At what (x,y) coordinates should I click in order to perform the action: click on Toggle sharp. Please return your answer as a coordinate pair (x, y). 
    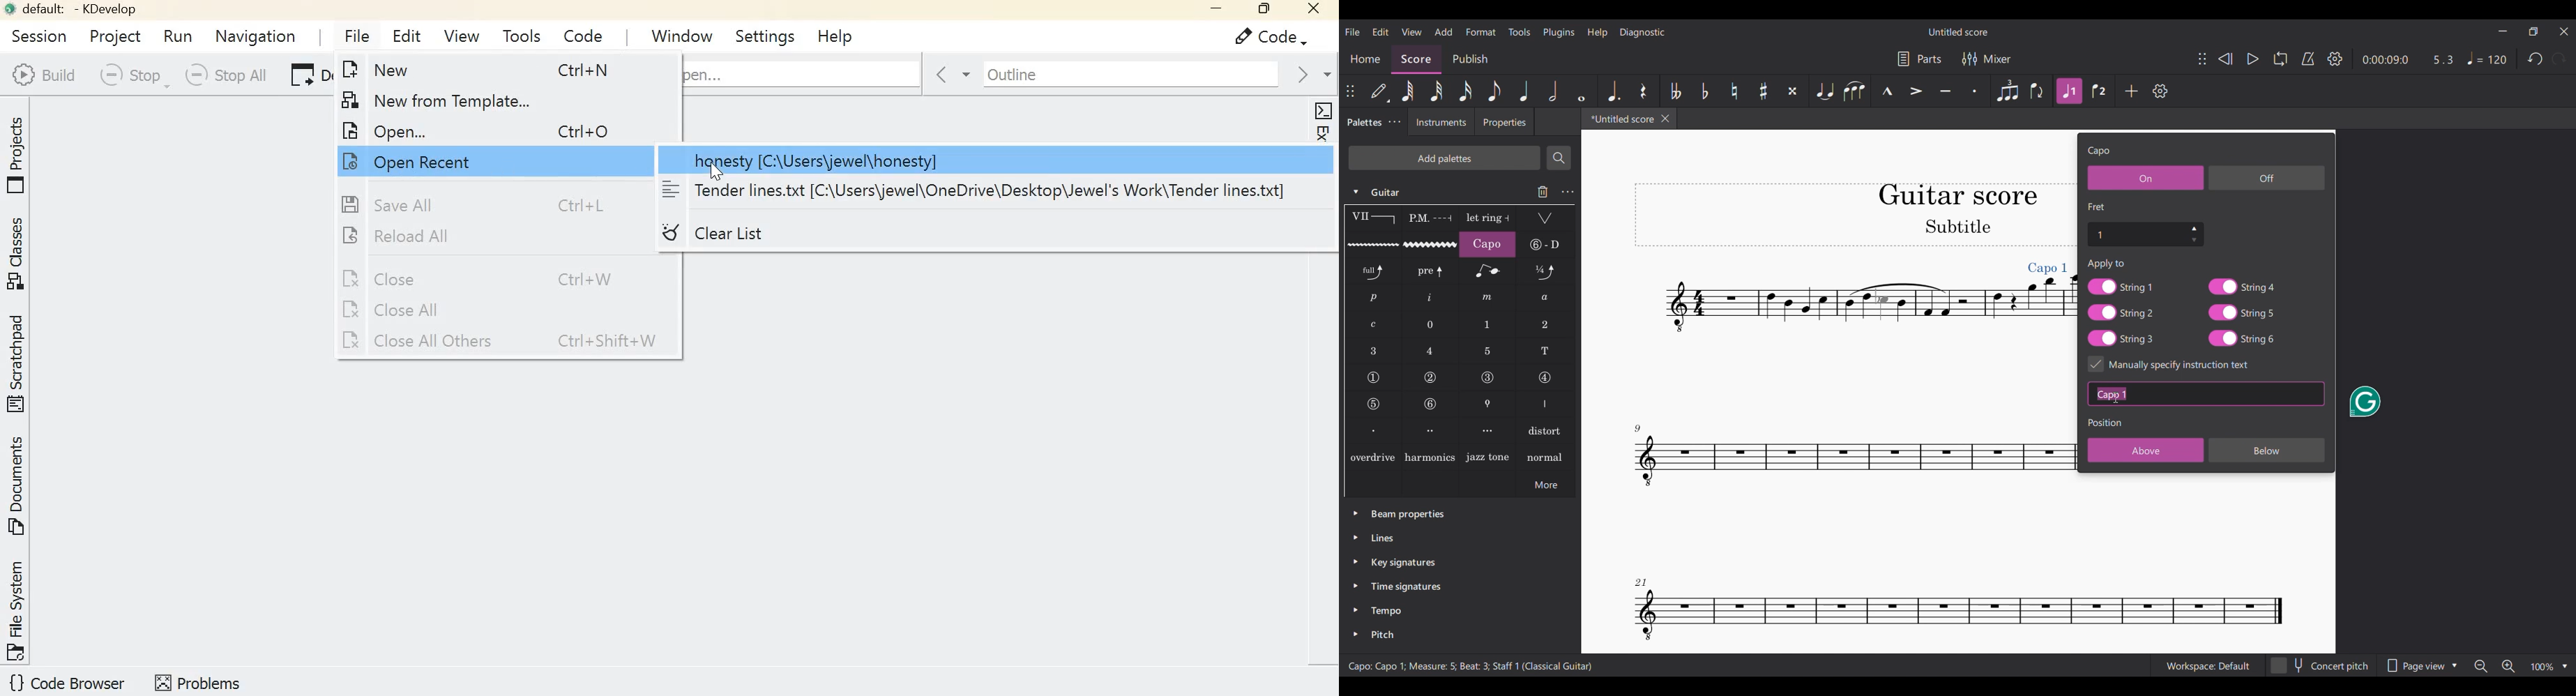
    Looking at the image, I should click on (1764, 91).